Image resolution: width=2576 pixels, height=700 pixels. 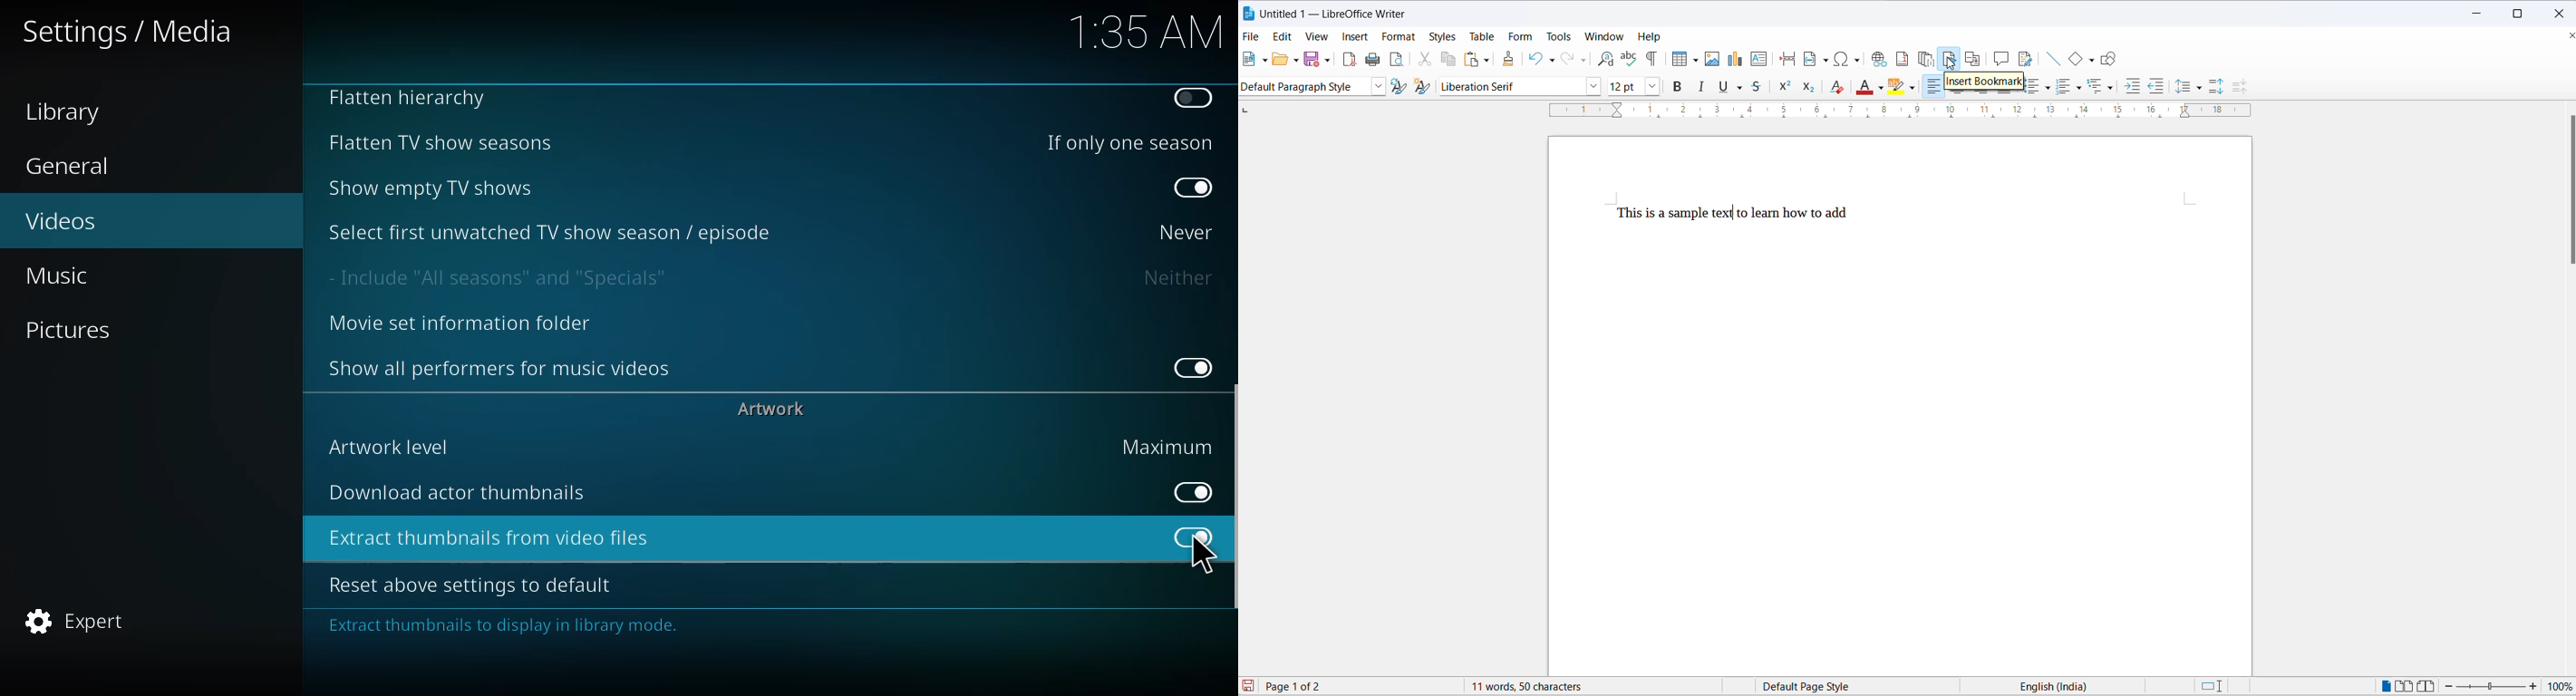 I want to click on undo options, so click(x=1553, y=59).